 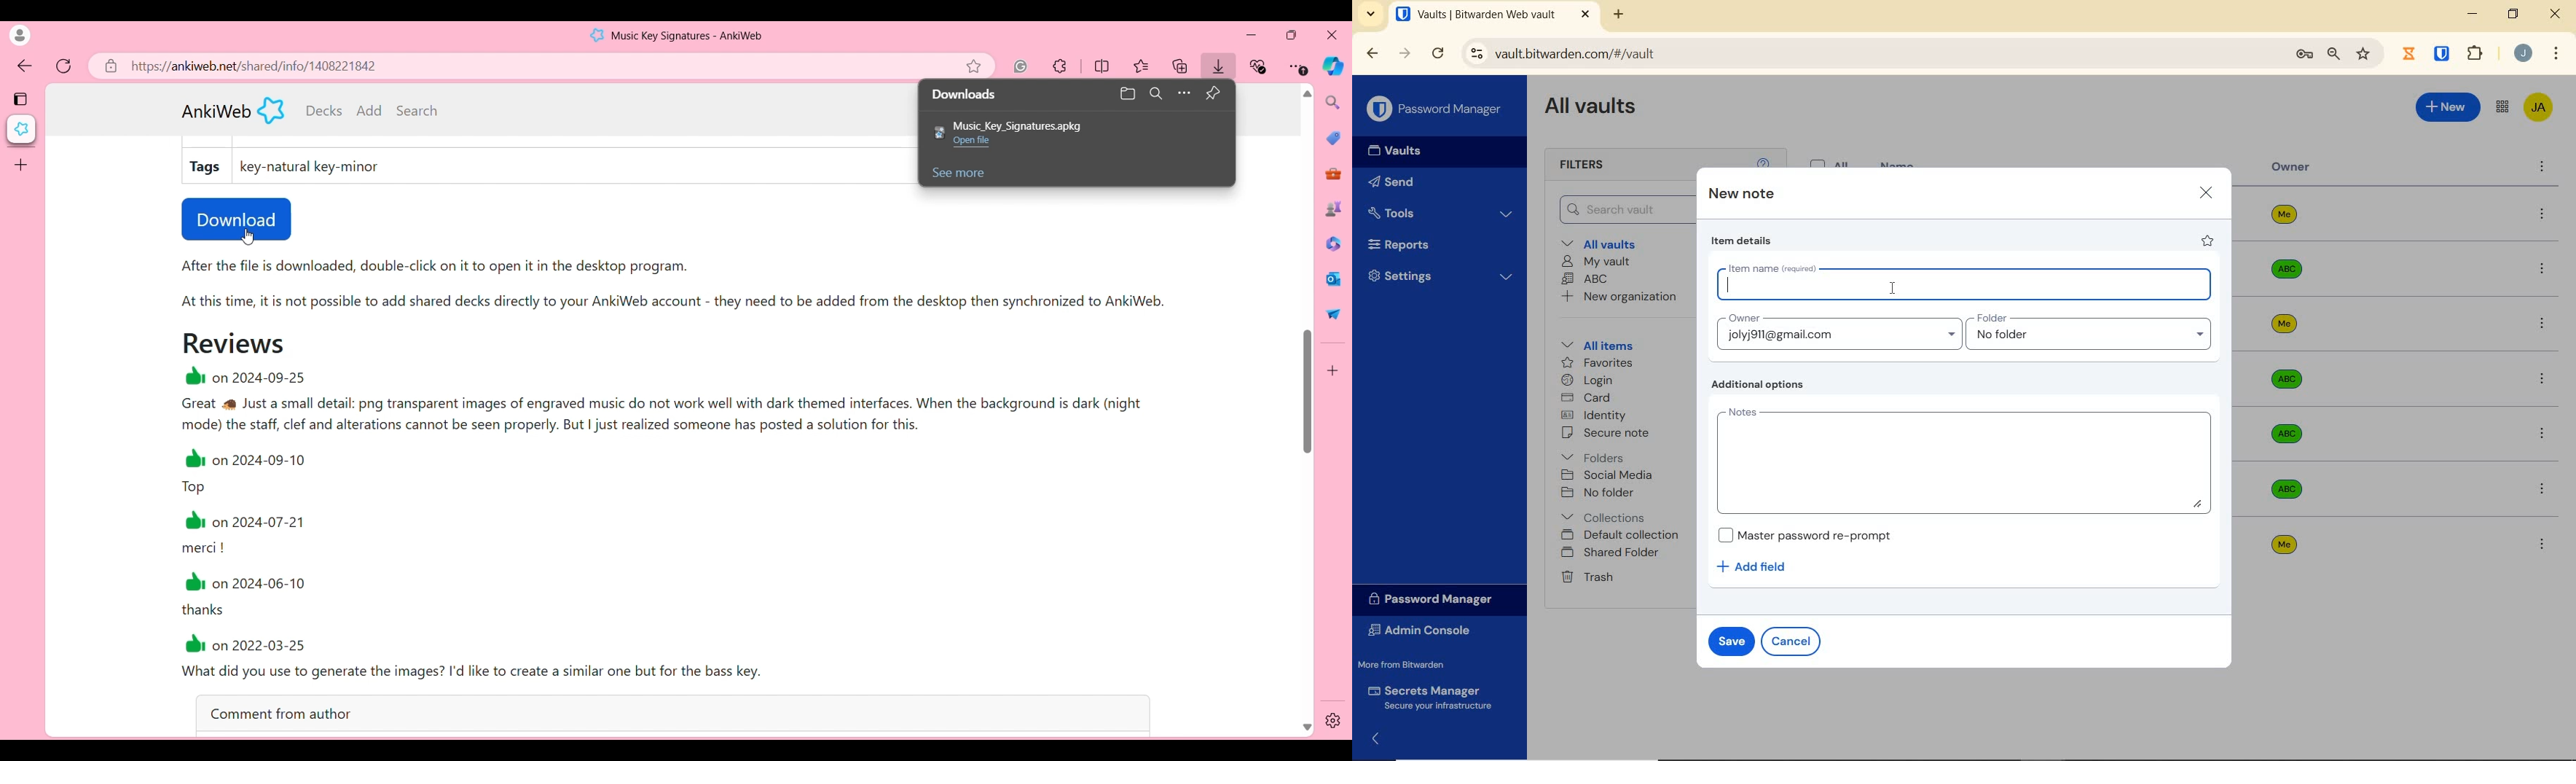 I want to click on NEW TAB, so click(x=1620, y=15).